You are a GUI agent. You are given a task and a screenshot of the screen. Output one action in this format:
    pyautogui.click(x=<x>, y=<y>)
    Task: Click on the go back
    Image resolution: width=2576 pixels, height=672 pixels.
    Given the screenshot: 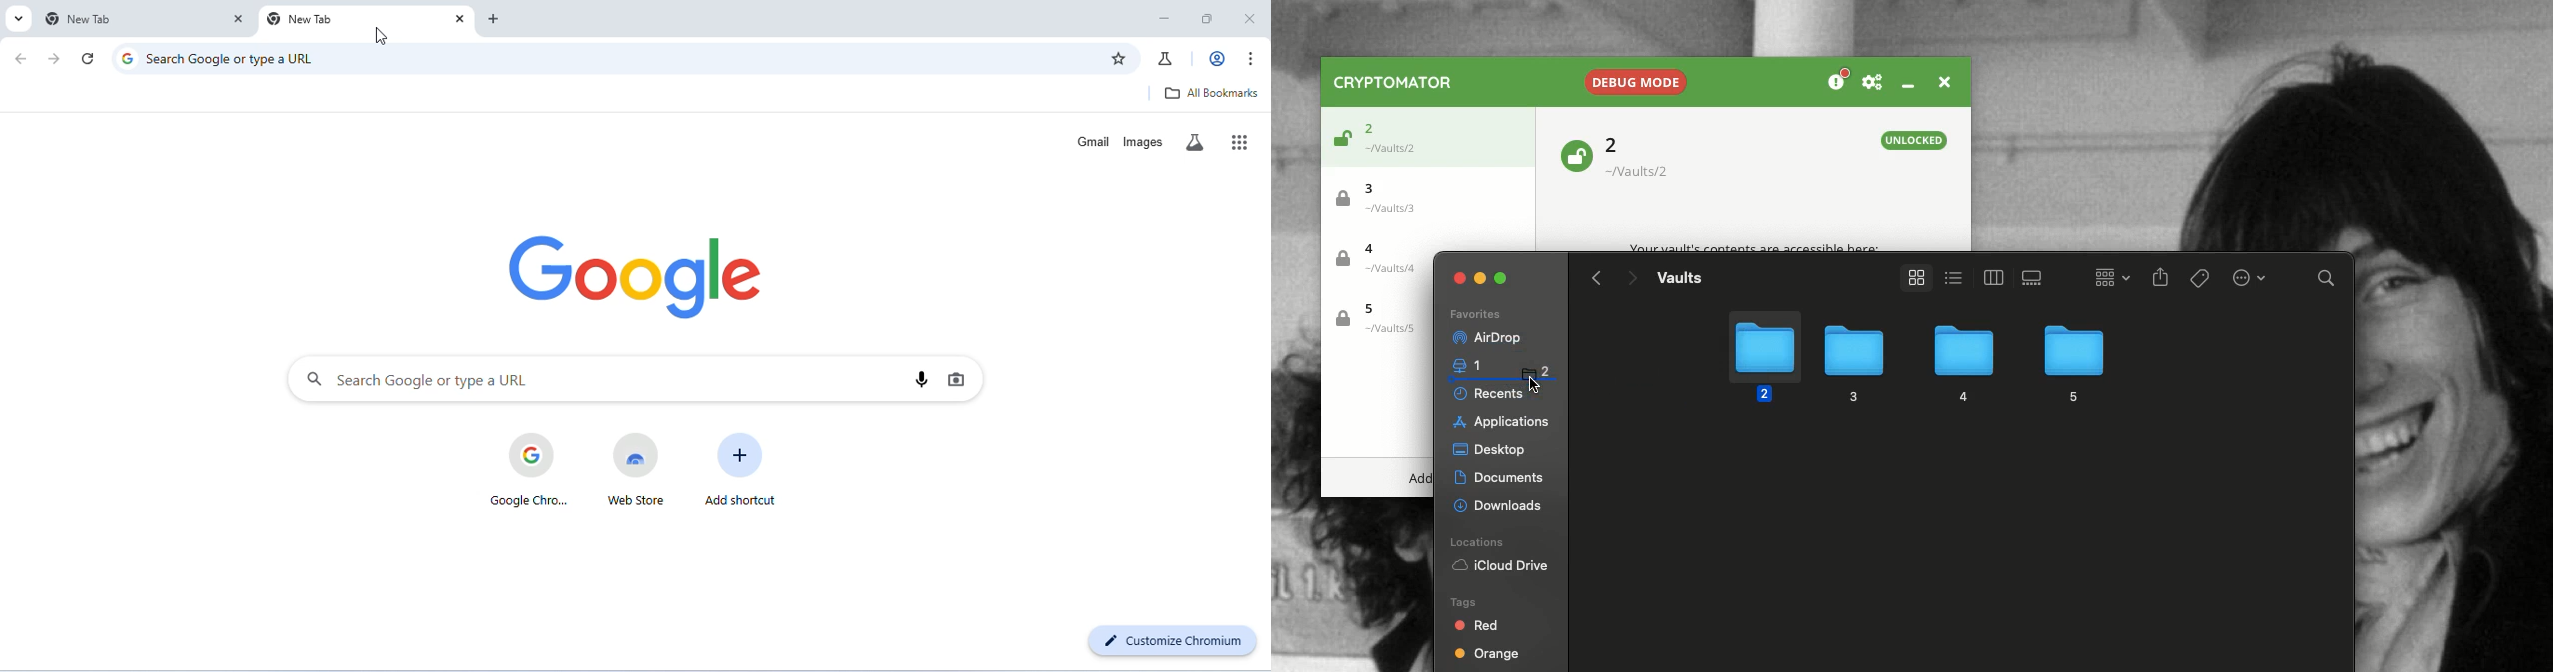 What is the action you would take?
    pyautogui.click(x=23, y=60)
    